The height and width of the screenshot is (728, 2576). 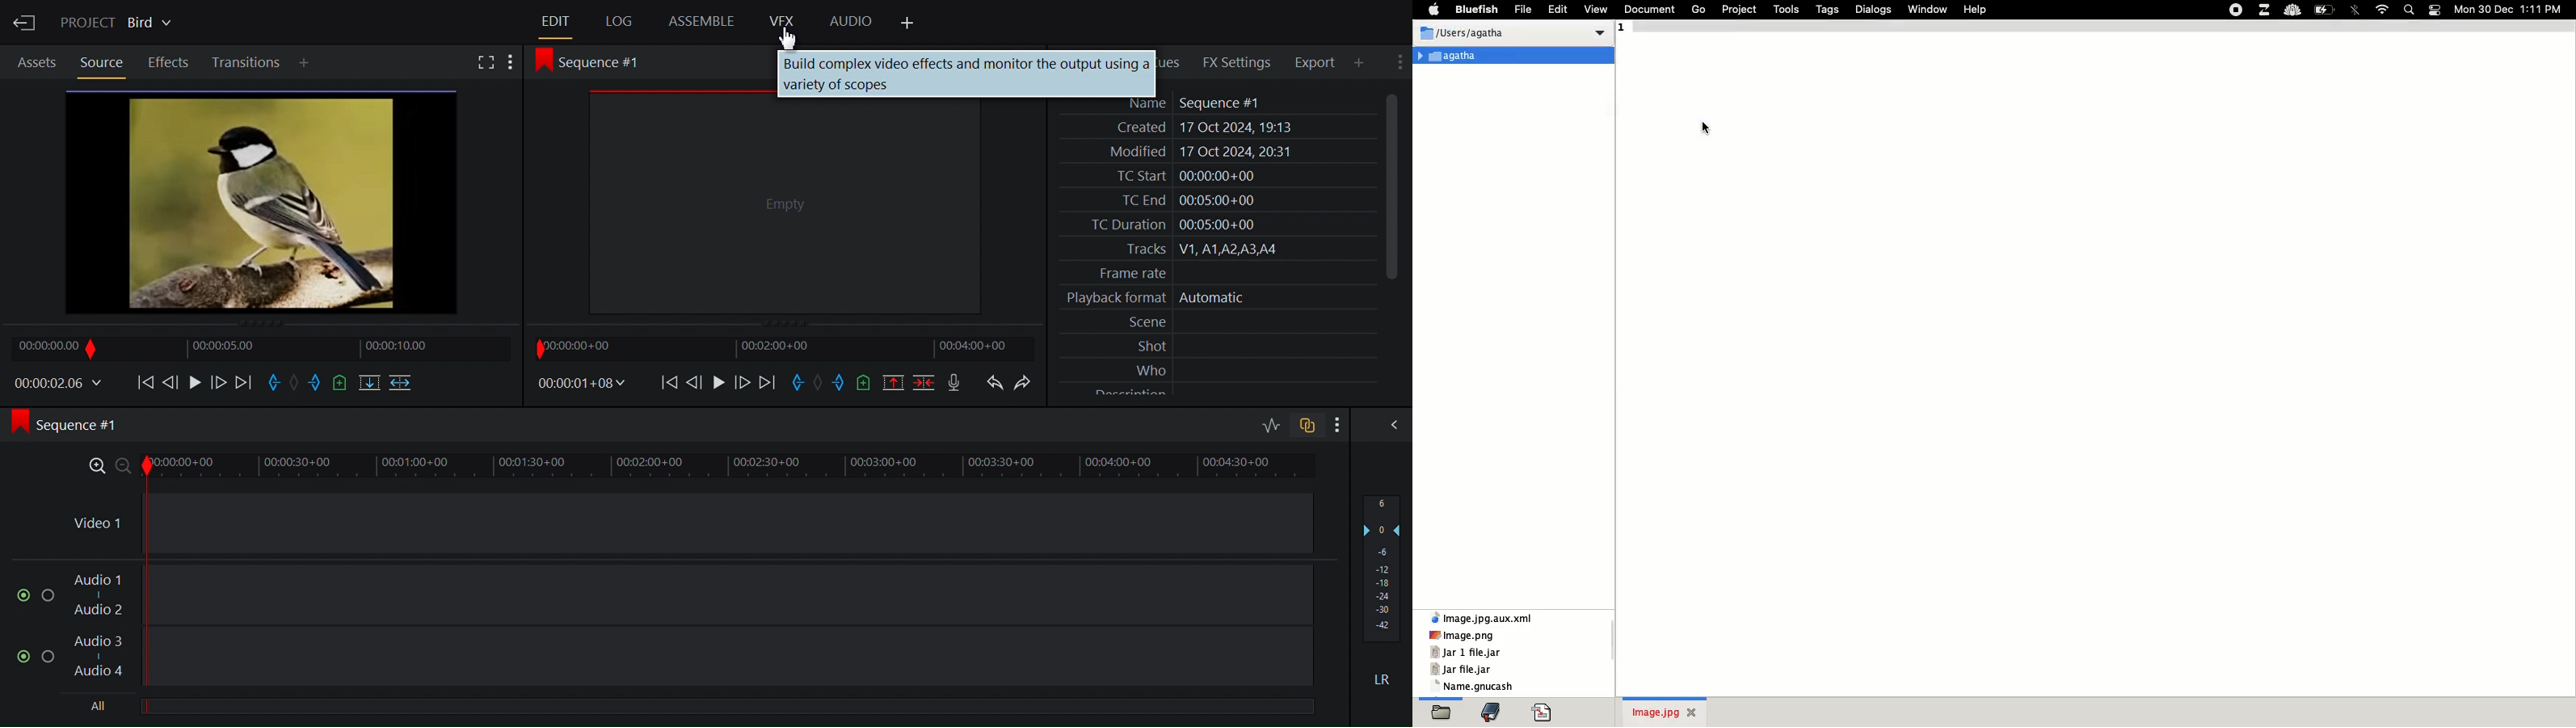 I want to click on Mute/Unmute, so click(x=15, y=594).